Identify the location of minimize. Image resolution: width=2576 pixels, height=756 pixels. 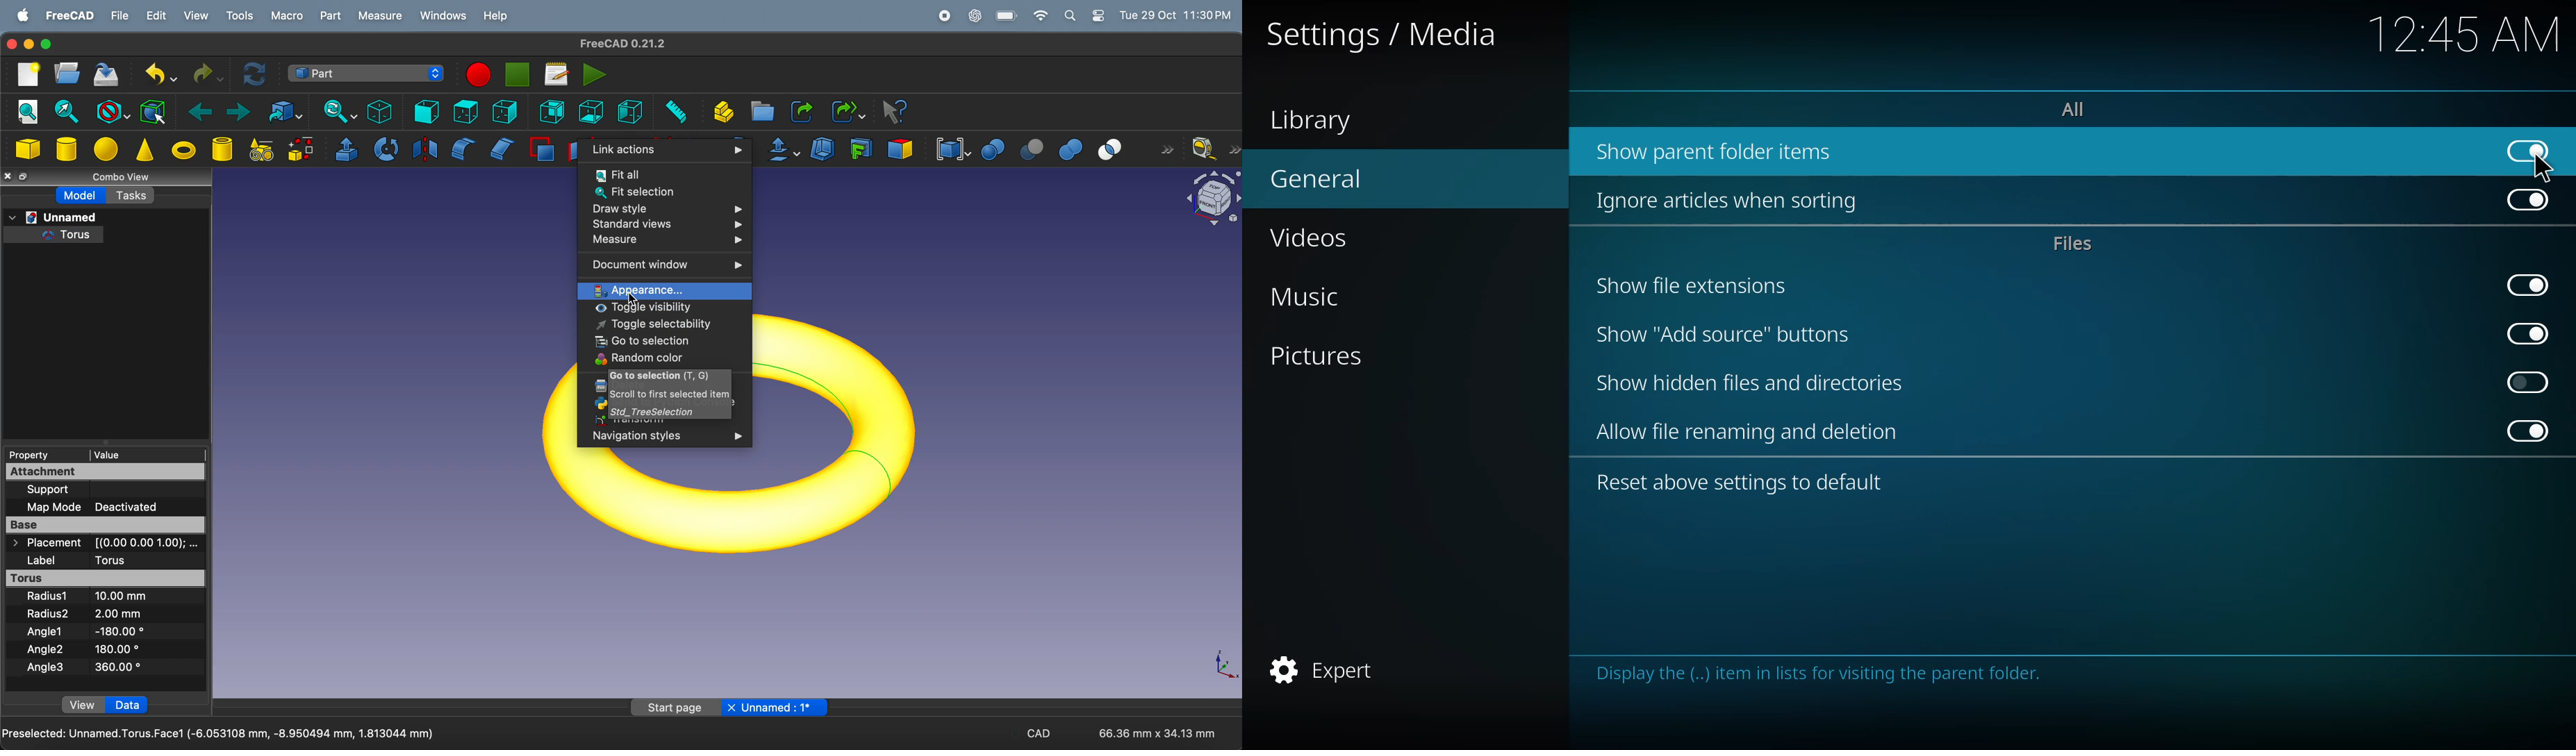
(29, 44).